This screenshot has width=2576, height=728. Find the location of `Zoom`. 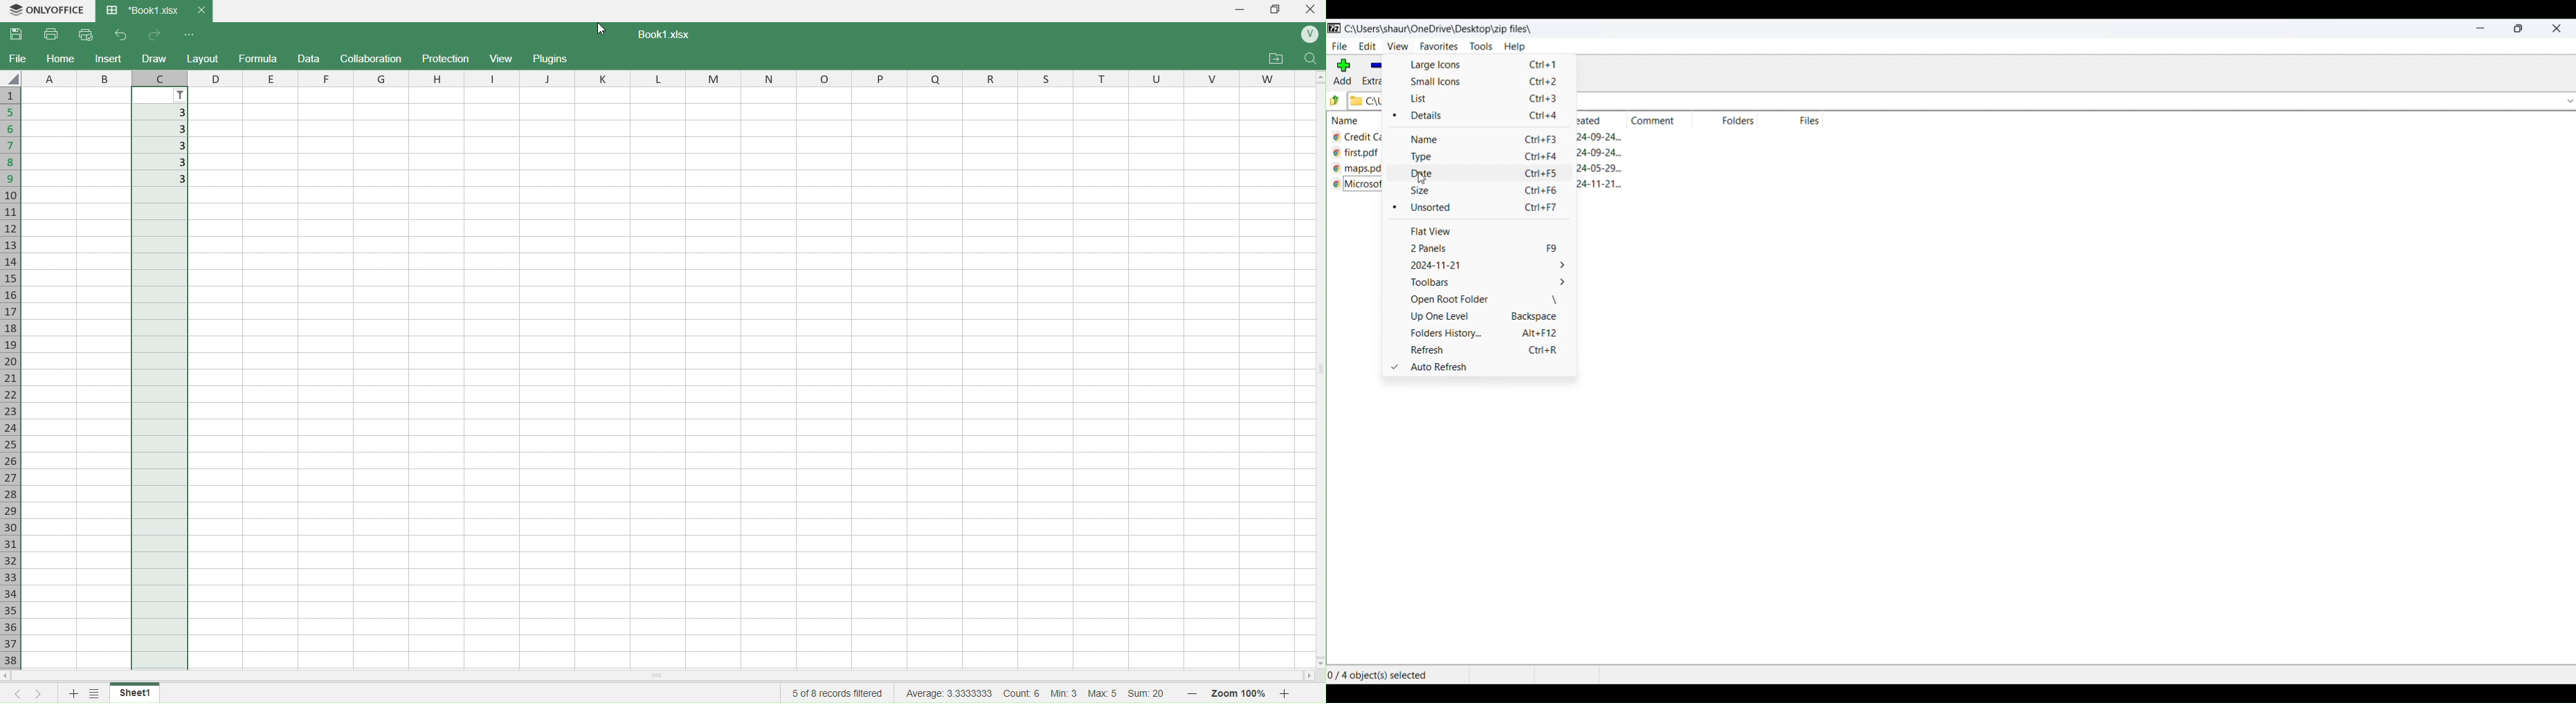

Zoom is located at coordinates (1240, 694).